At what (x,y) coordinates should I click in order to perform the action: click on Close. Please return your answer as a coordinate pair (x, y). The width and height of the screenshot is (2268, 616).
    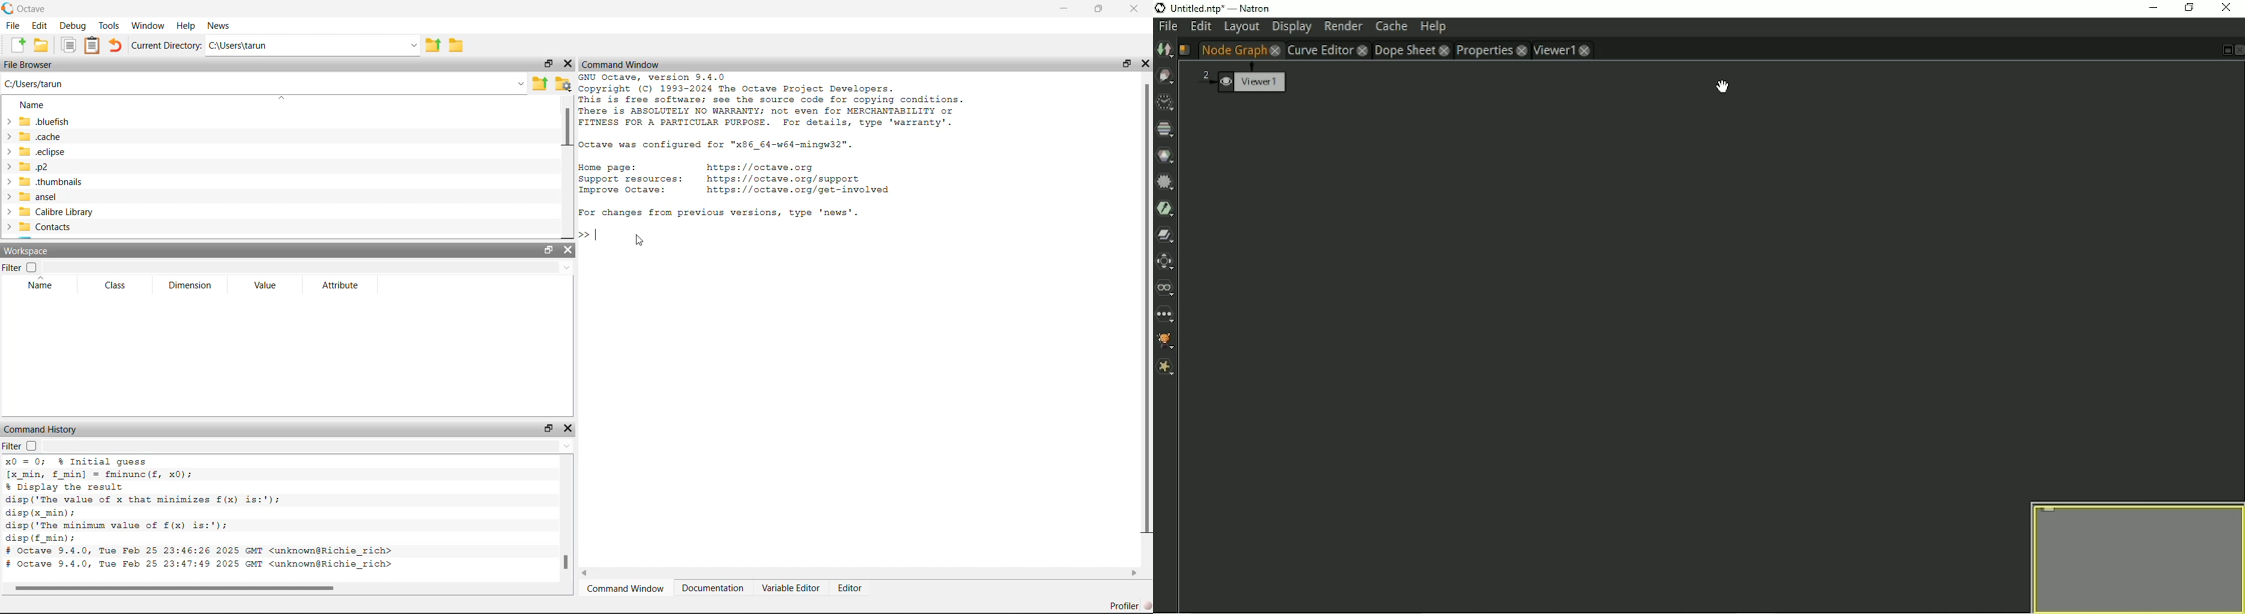
    Looking at the image, I should click on (571, 250).